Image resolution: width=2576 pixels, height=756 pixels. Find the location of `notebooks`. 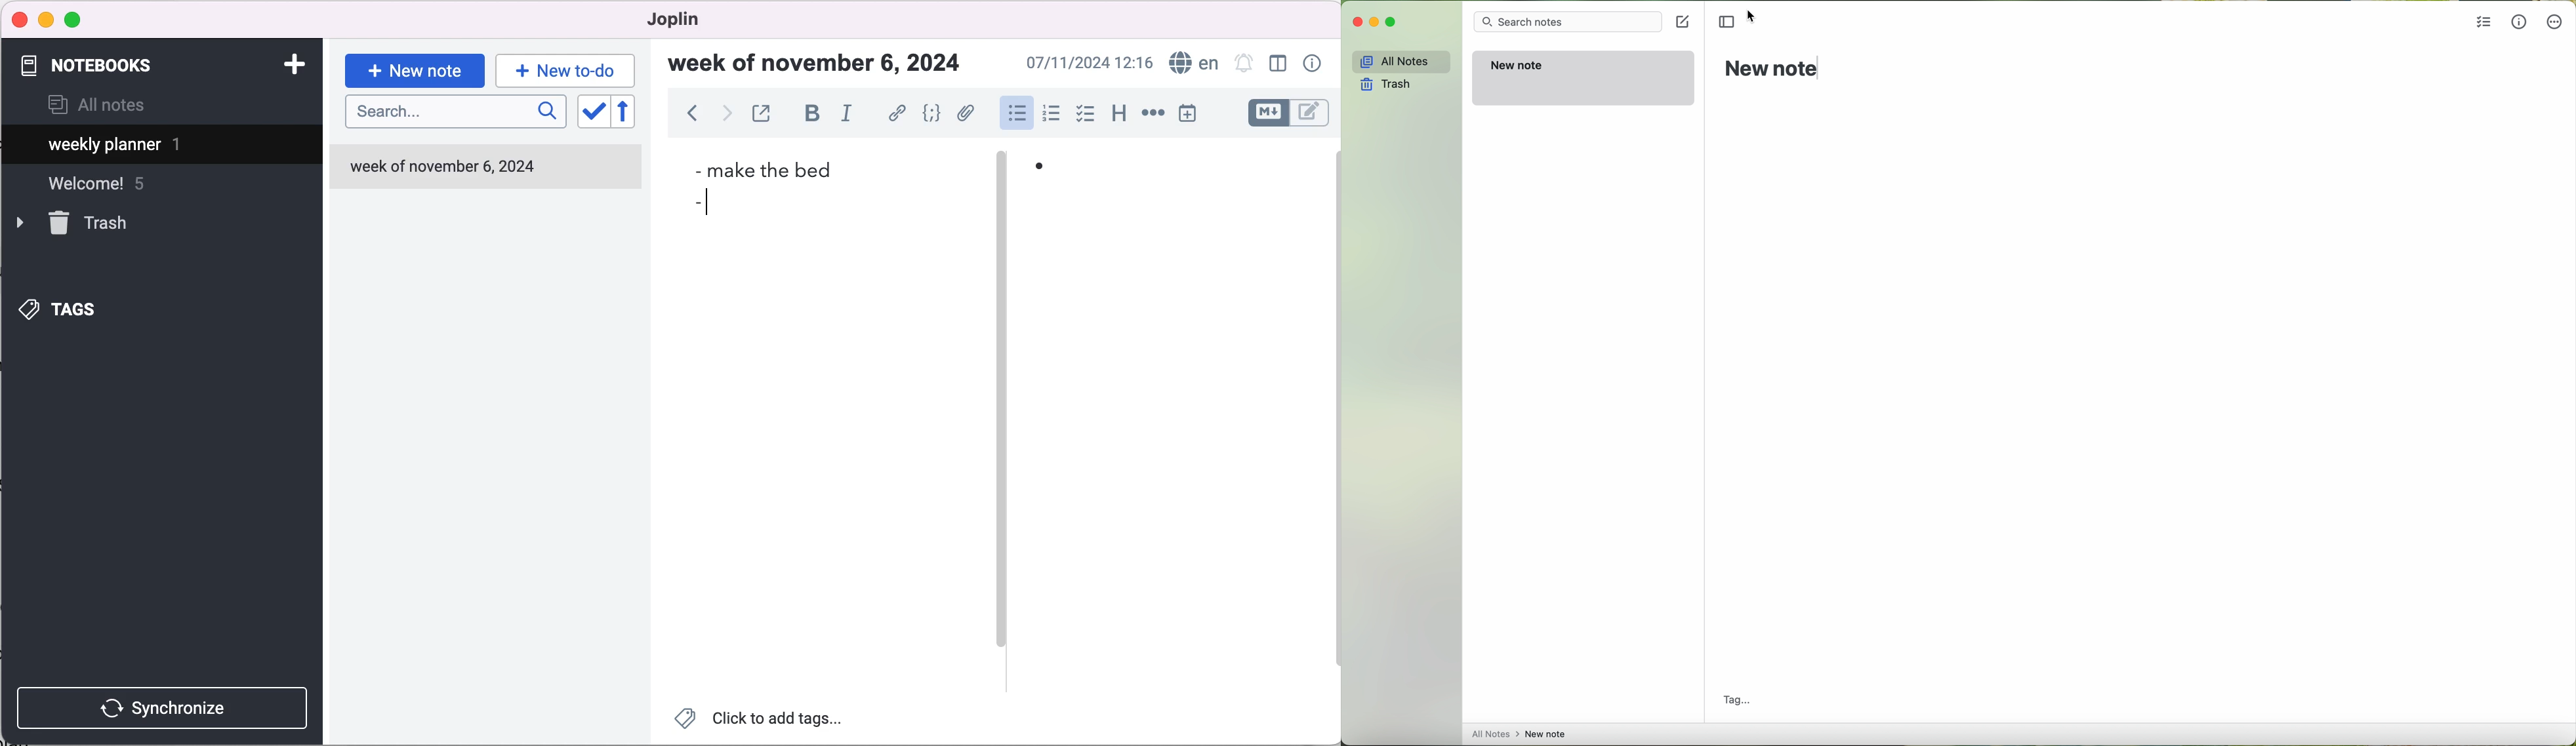

notebooks is located at coordinates (97, 66).